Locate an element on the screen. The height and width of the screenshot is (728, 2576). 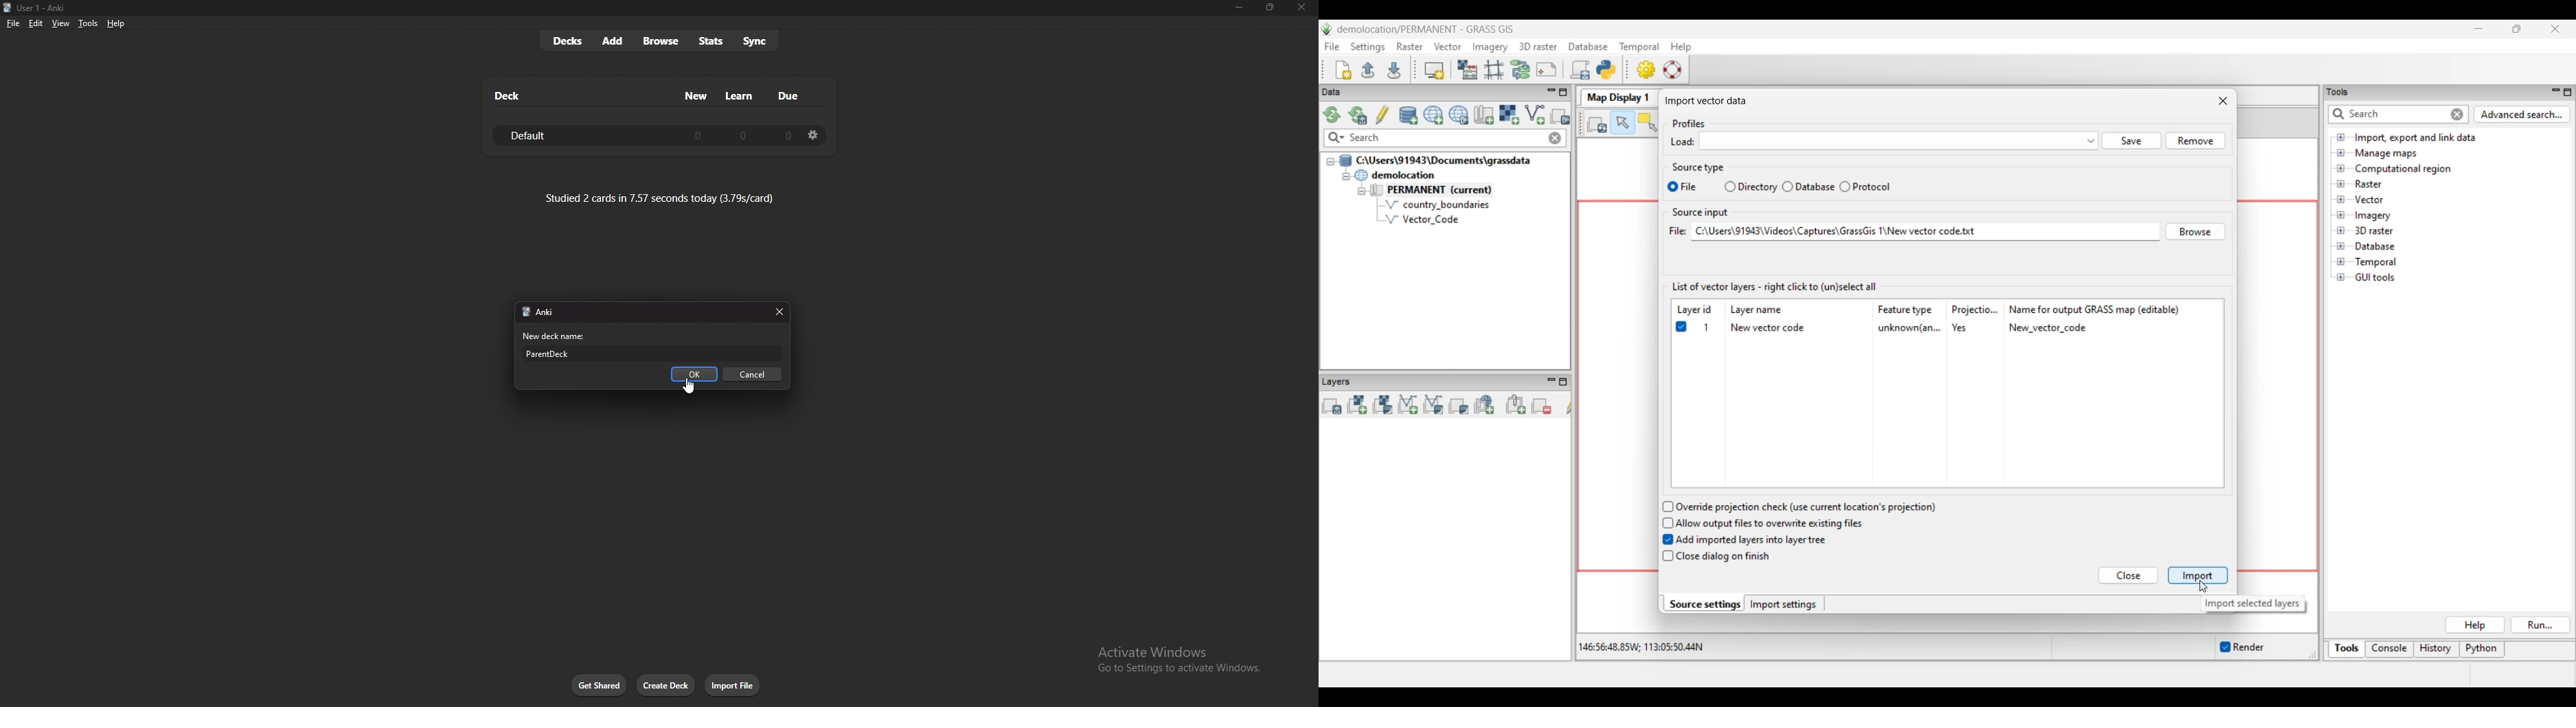
learn is located at coordinates (740, 96).